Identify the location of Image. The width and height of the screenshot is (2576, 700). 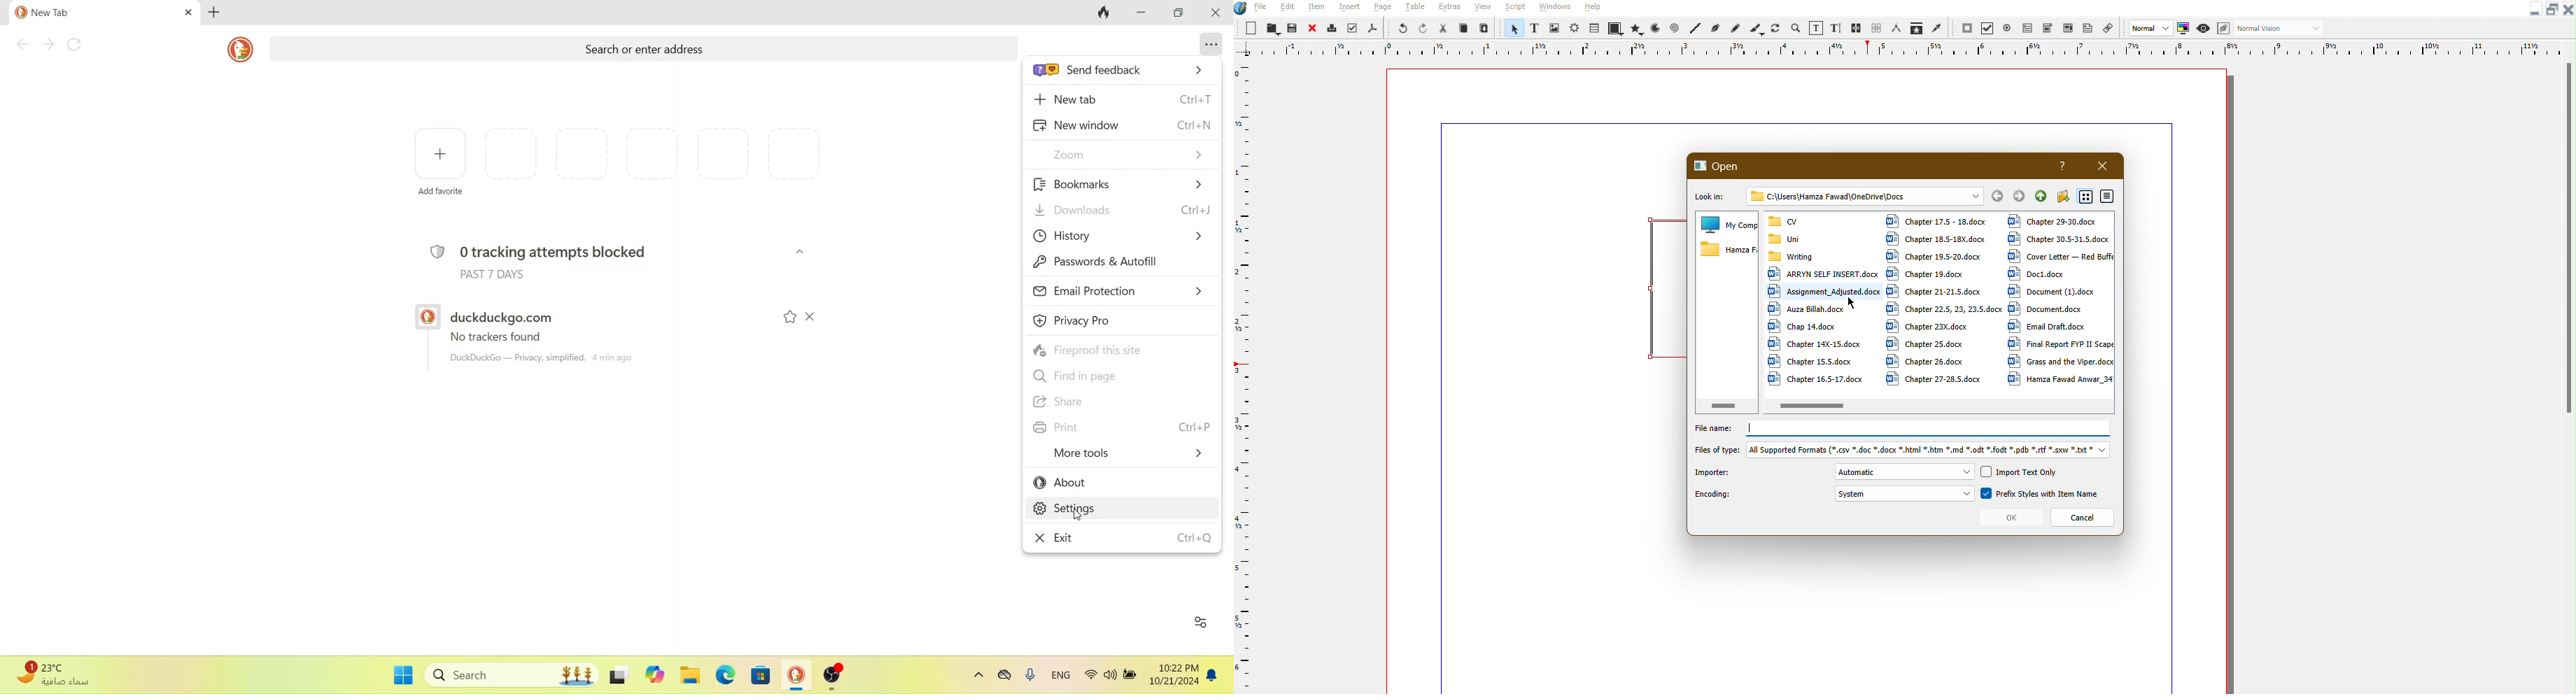
(1555, 28).